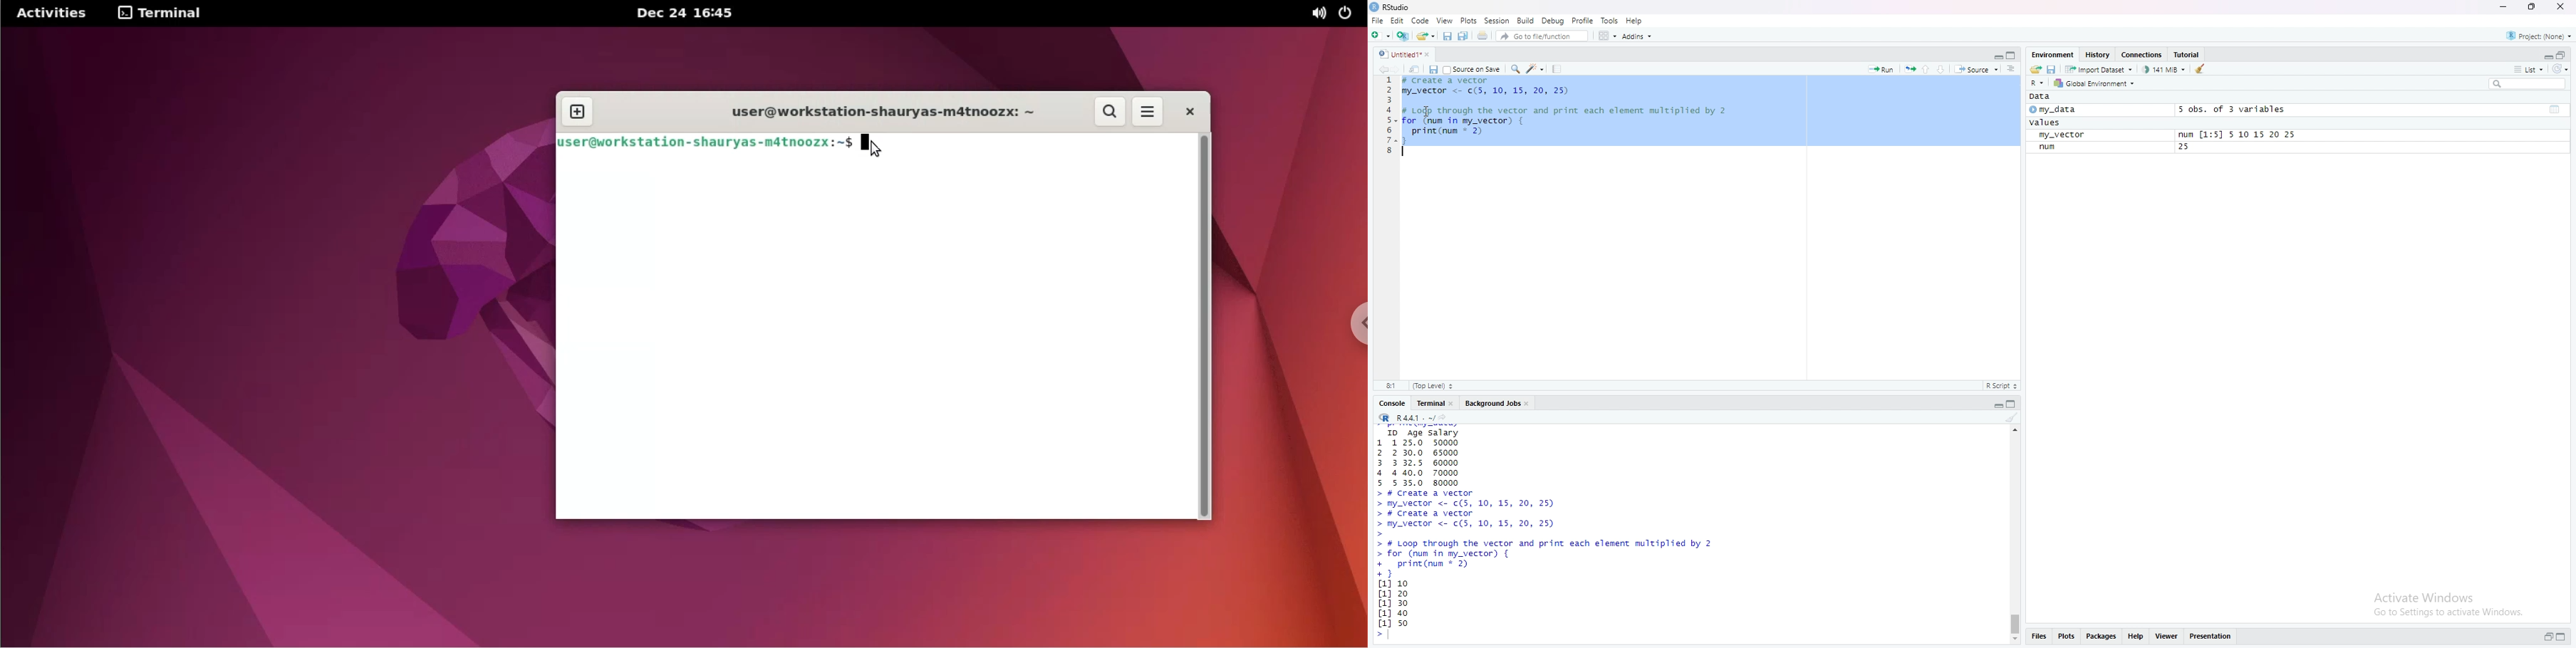  What do you see at coordinates (1604, 36) in the screenshot?
I see `workspace pane` at bounding box center [1604, 36].